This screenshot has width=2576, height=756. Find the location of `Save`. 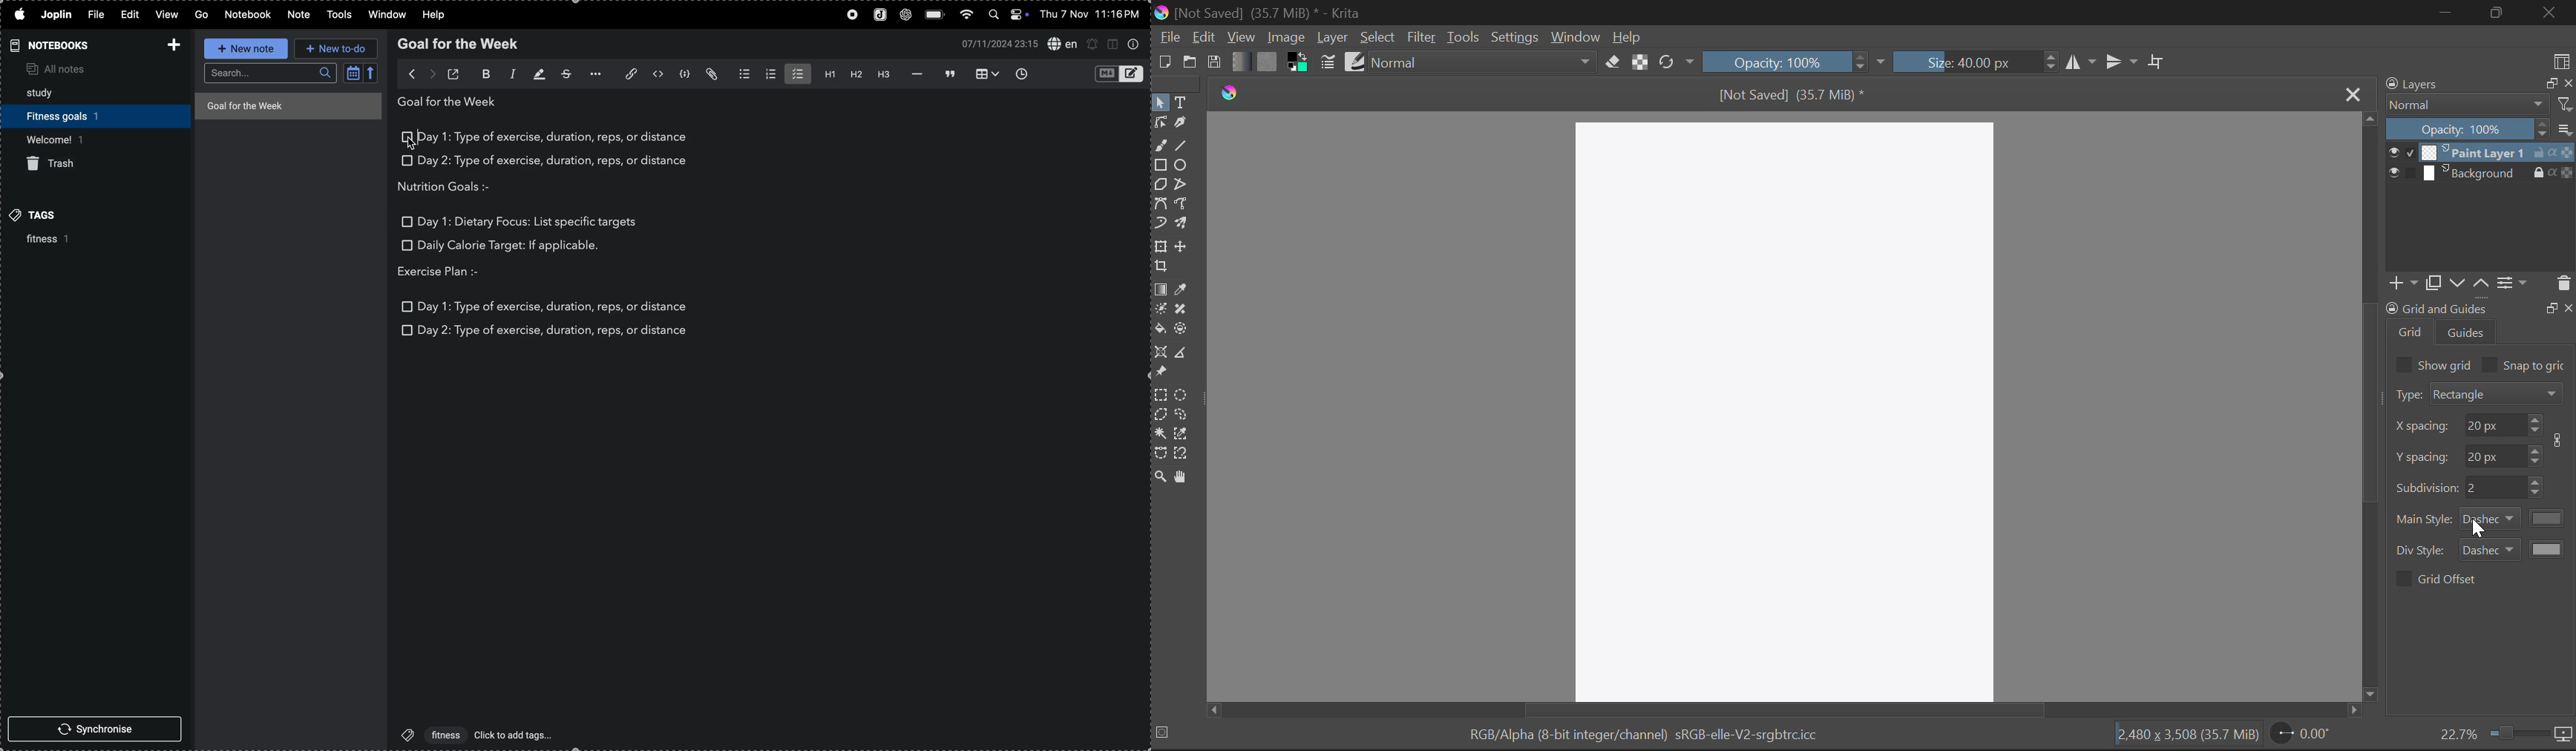

Save is located at coordinates (1213, 59).